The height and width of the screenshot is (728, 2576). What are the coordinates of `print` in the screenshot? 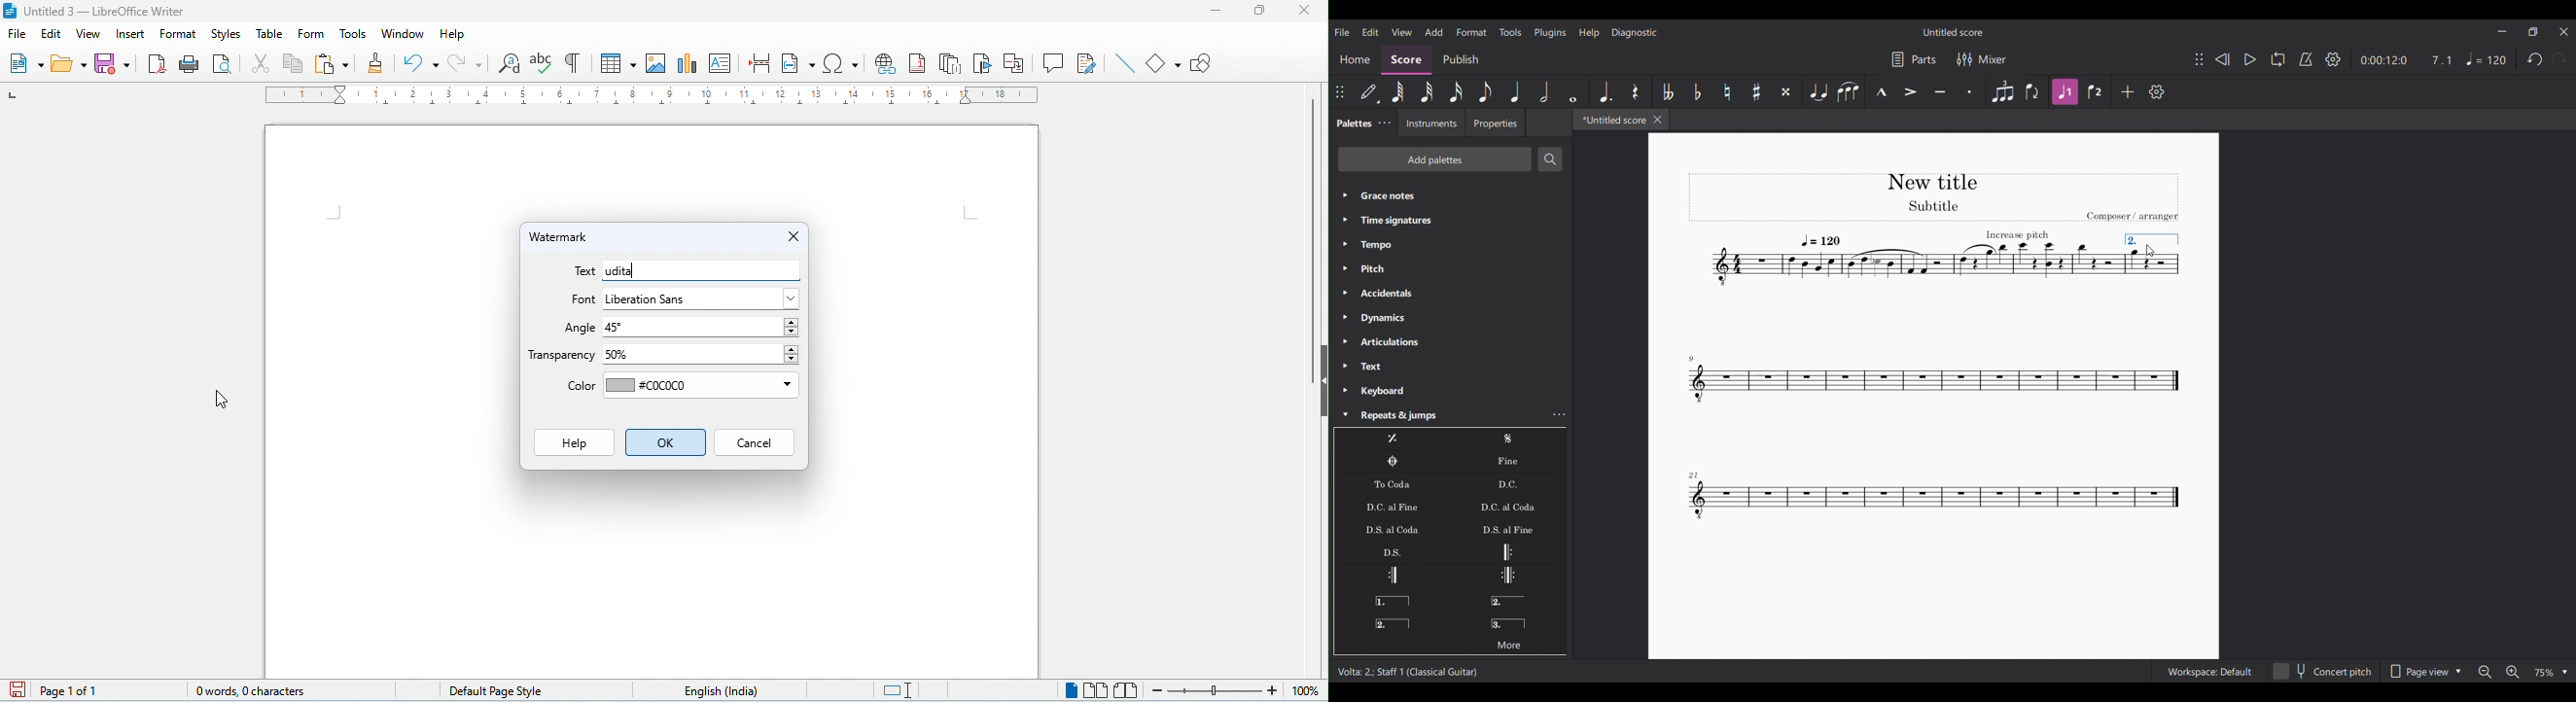 It's located at (191, 65).